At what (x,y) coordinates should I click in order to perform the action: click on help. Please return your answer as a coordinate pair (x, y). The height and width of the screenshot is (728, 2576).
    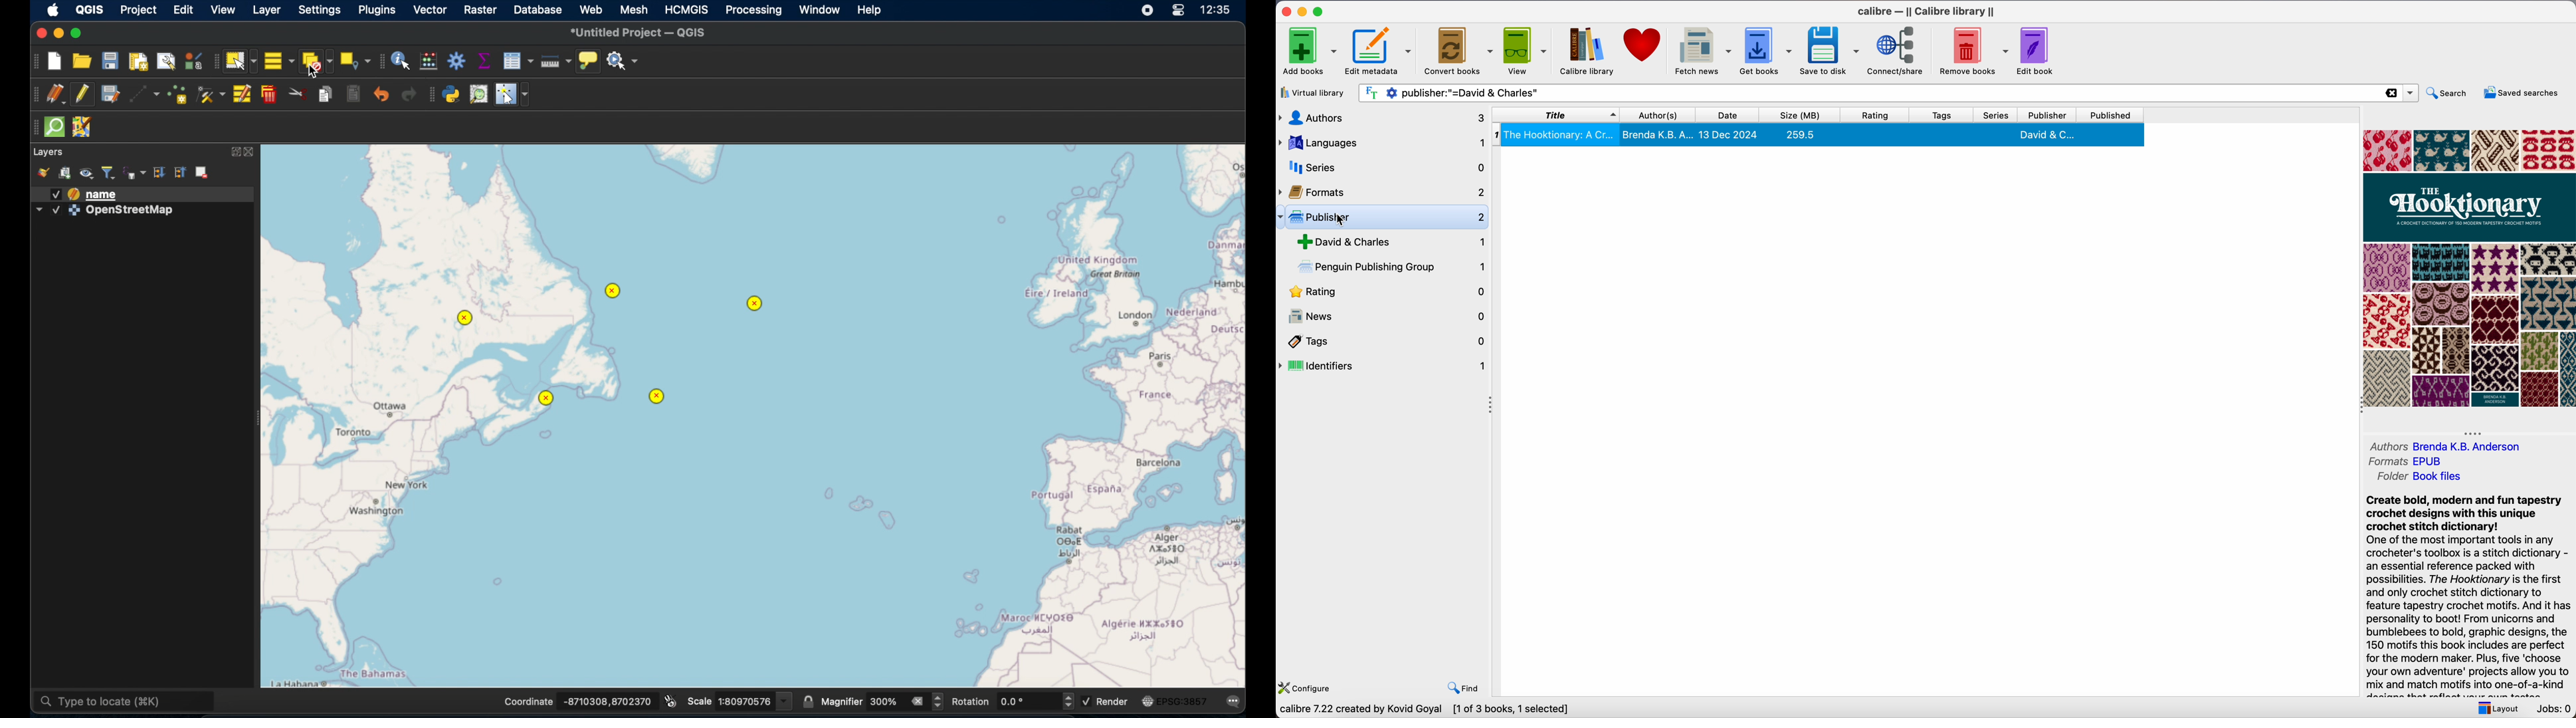
    Looking at the image, I should click on (871, 11).